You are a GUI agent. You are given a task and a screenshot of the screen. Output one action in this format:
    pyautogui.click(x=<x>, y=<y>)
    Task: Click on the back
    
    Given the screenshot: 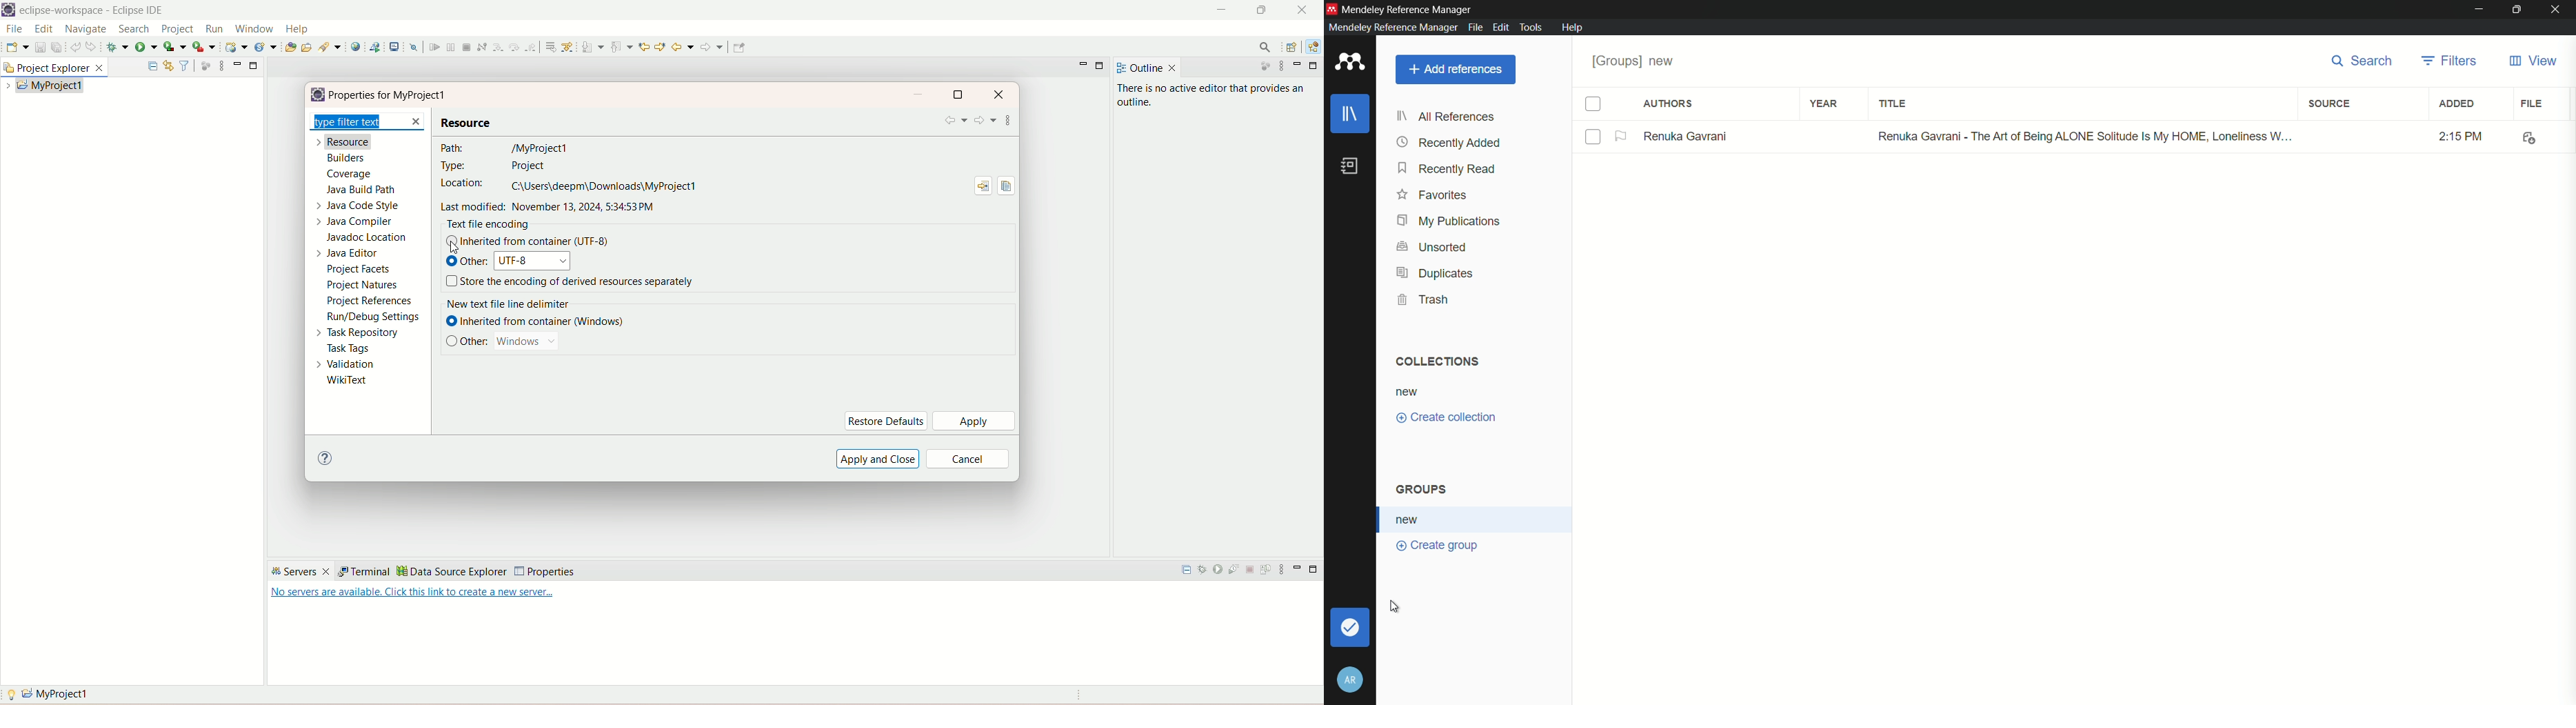 What is the action you would take?
    pyautogui.click(x=683, y=48)
    